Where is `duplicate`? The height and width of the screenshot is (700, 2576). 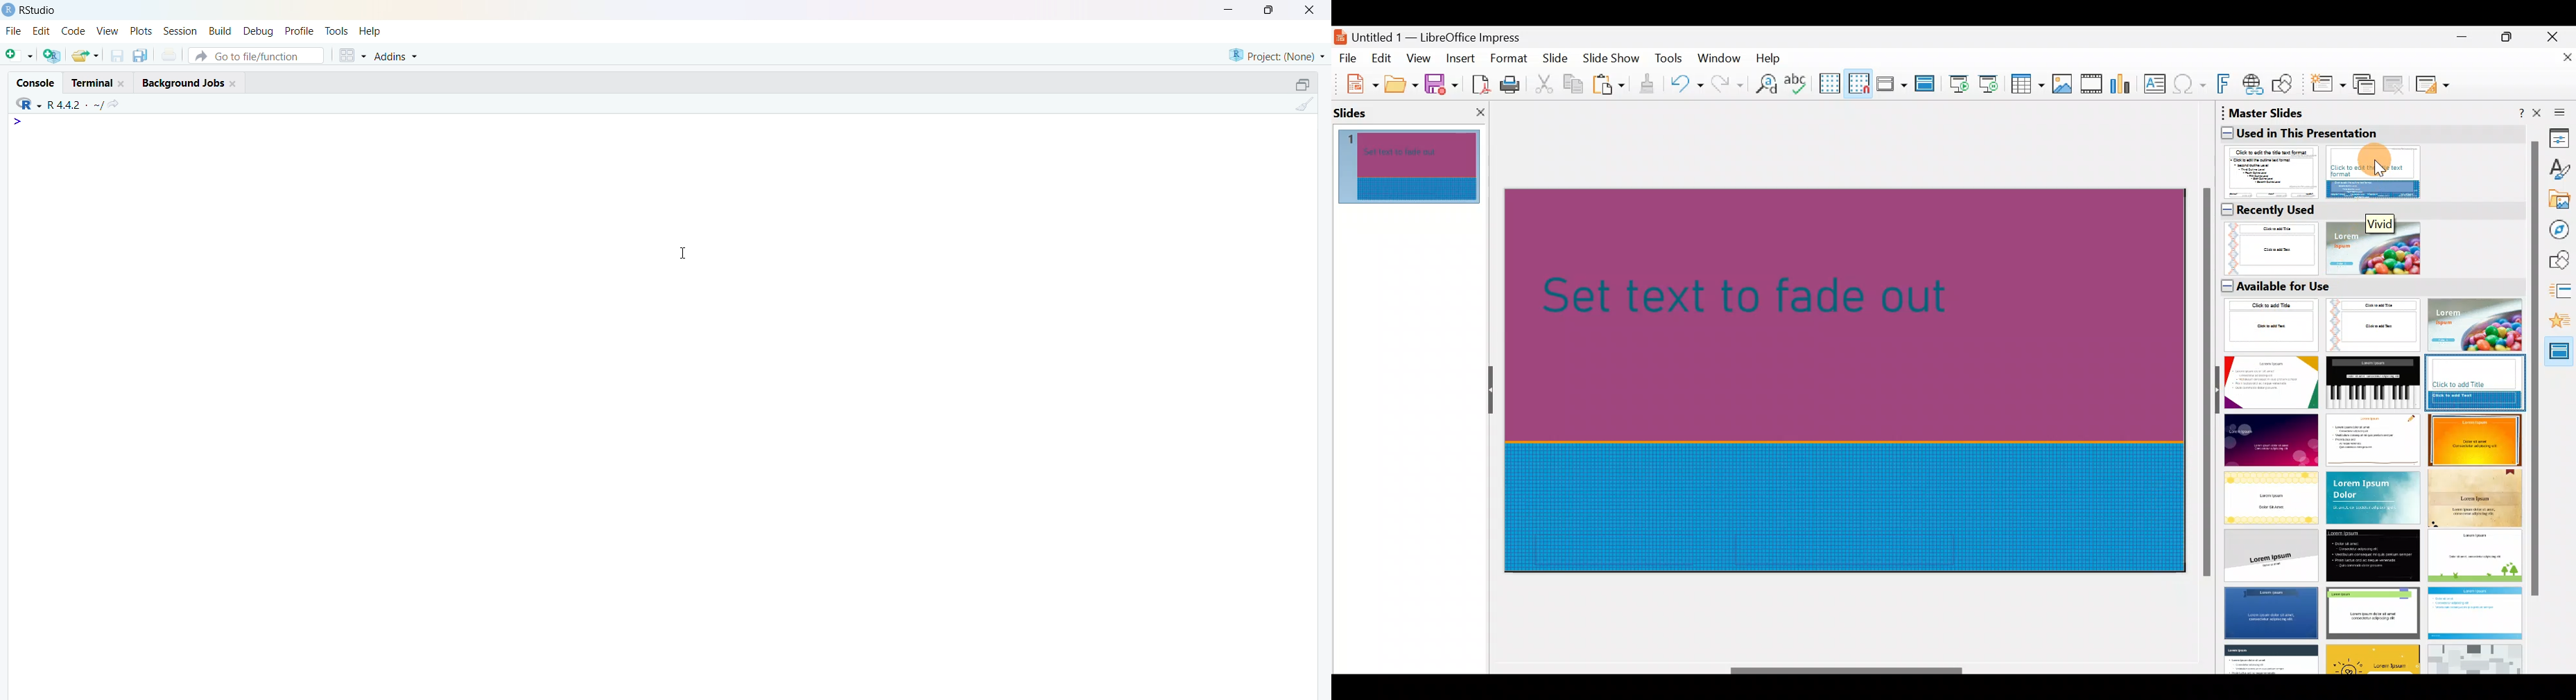
duplicate is located at coordinates (141, 55).